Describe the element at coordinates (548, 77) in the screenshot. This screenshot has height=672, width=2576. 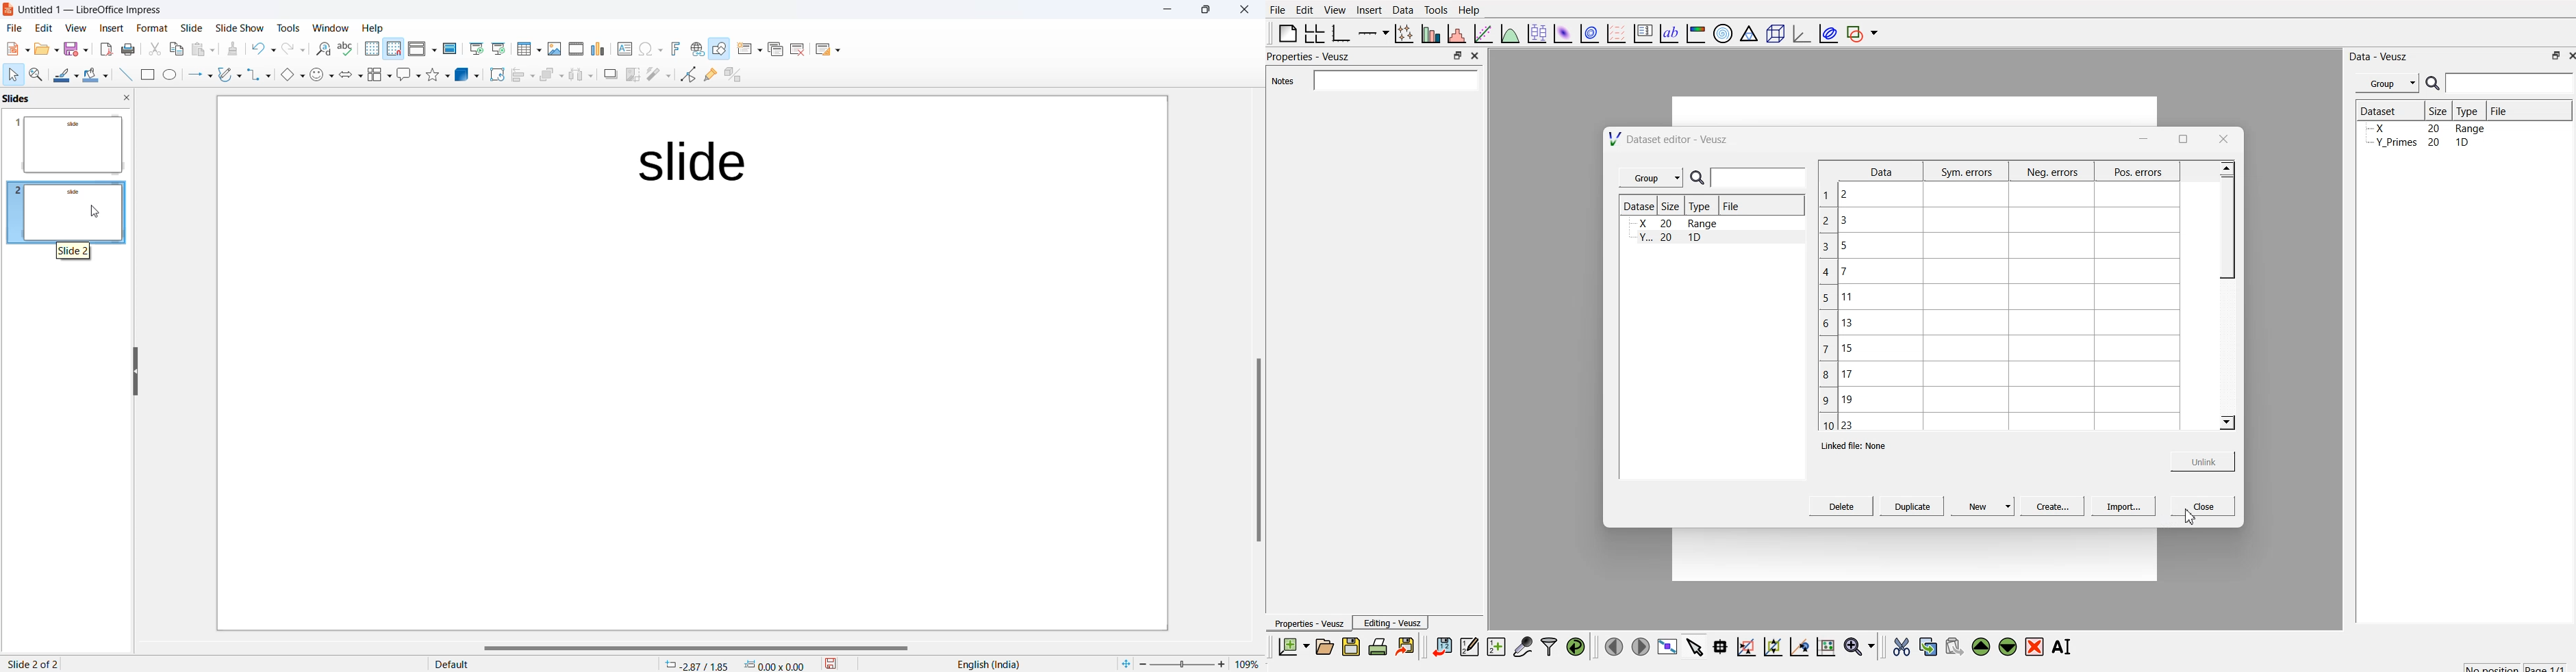
I see `Arrange` at that location.